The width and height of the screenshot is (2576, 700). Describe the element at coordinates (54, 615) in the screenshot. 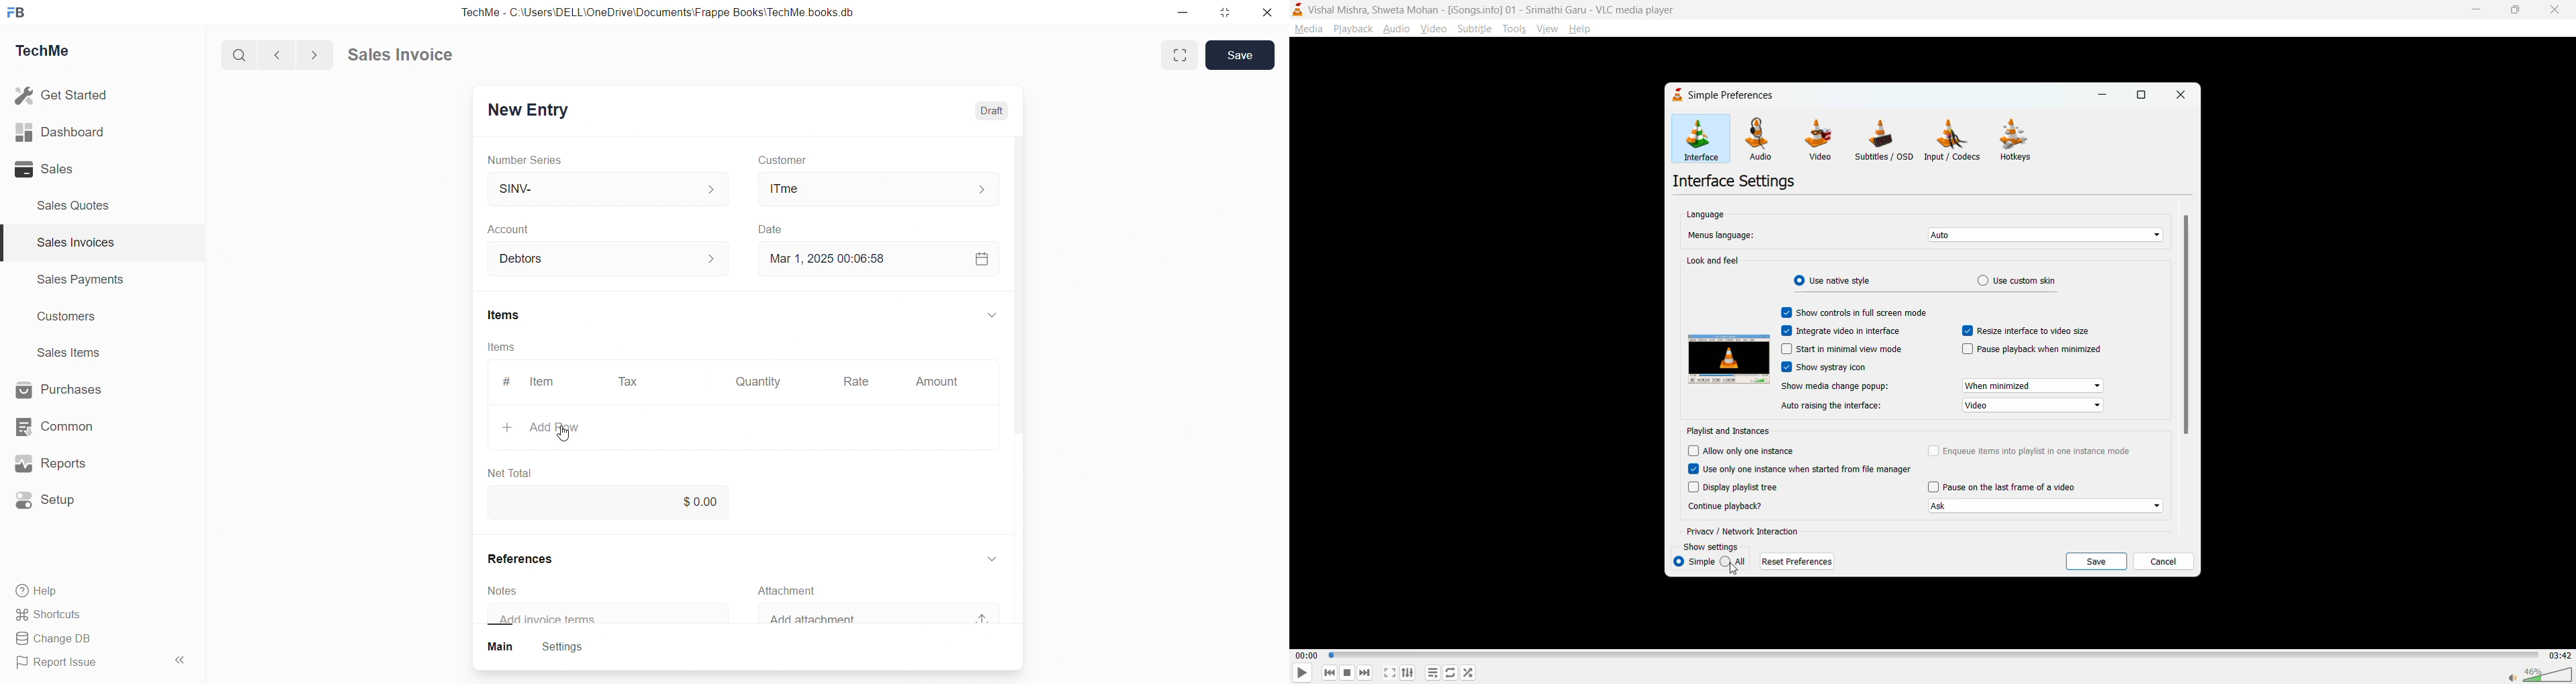

I see ` Shortcuts` at that location.